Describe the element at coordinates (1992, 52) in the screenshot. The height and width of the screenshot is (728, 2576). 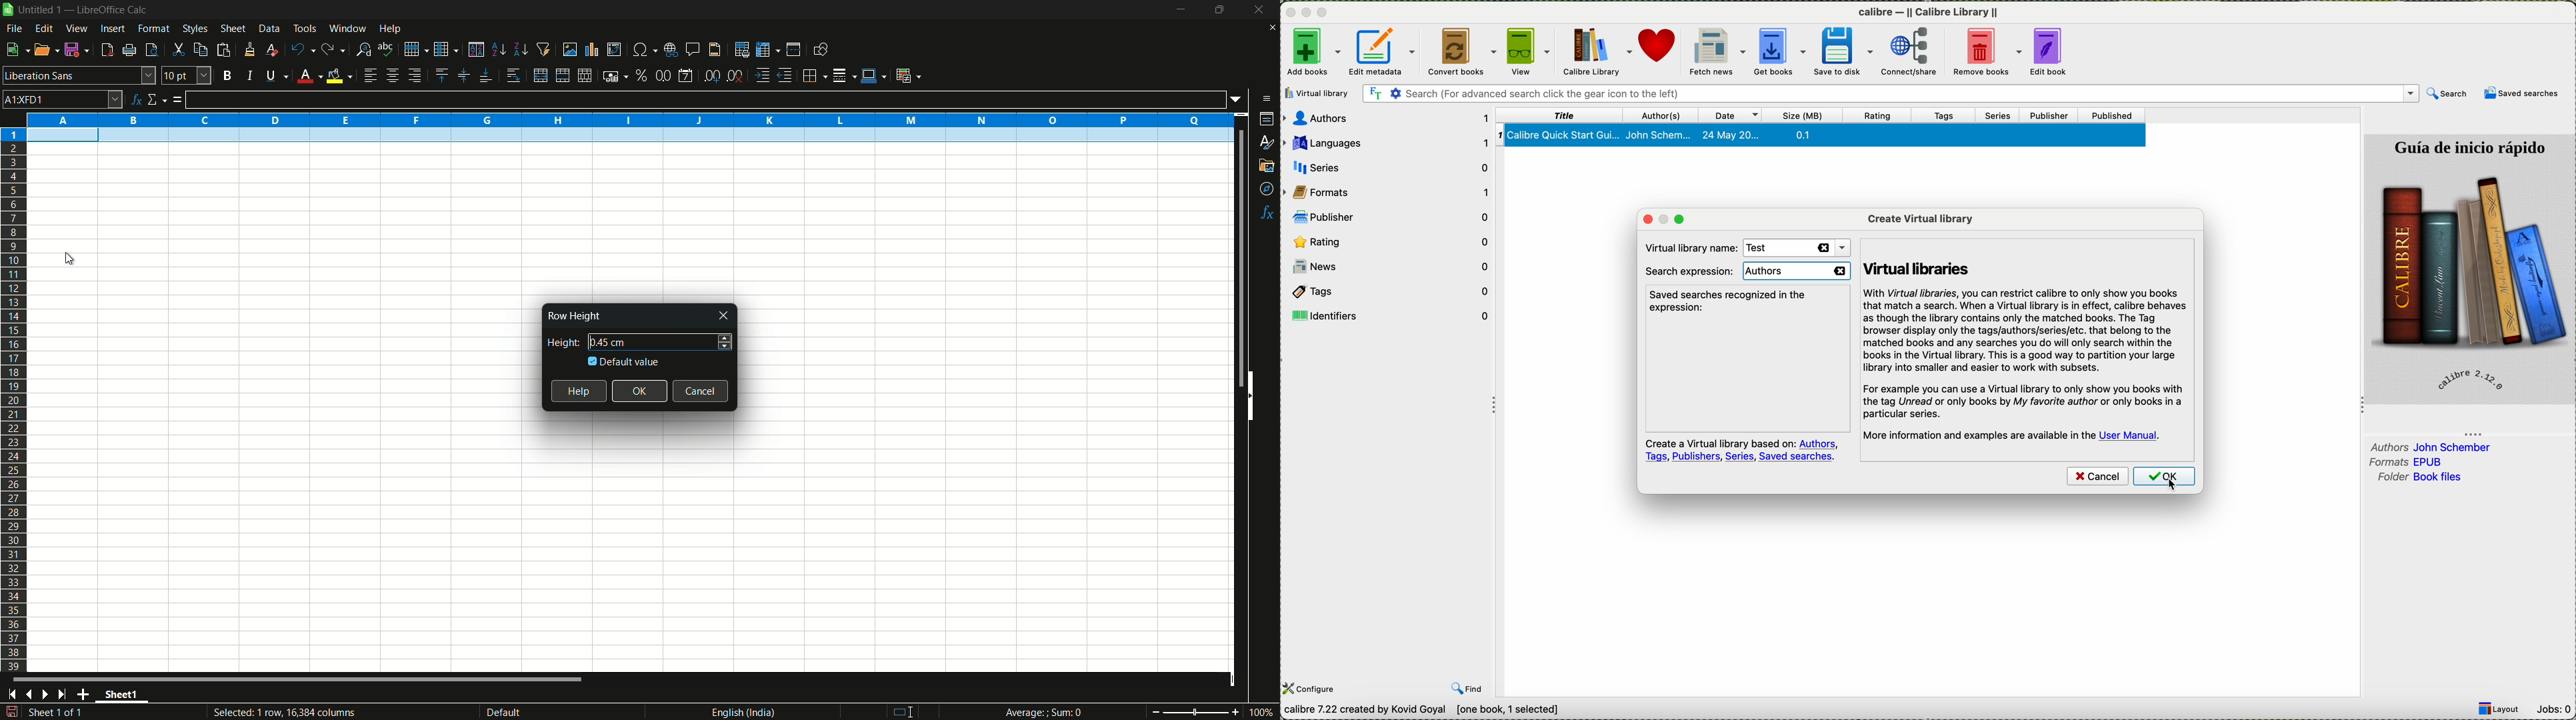
I see `remove books` at that location.